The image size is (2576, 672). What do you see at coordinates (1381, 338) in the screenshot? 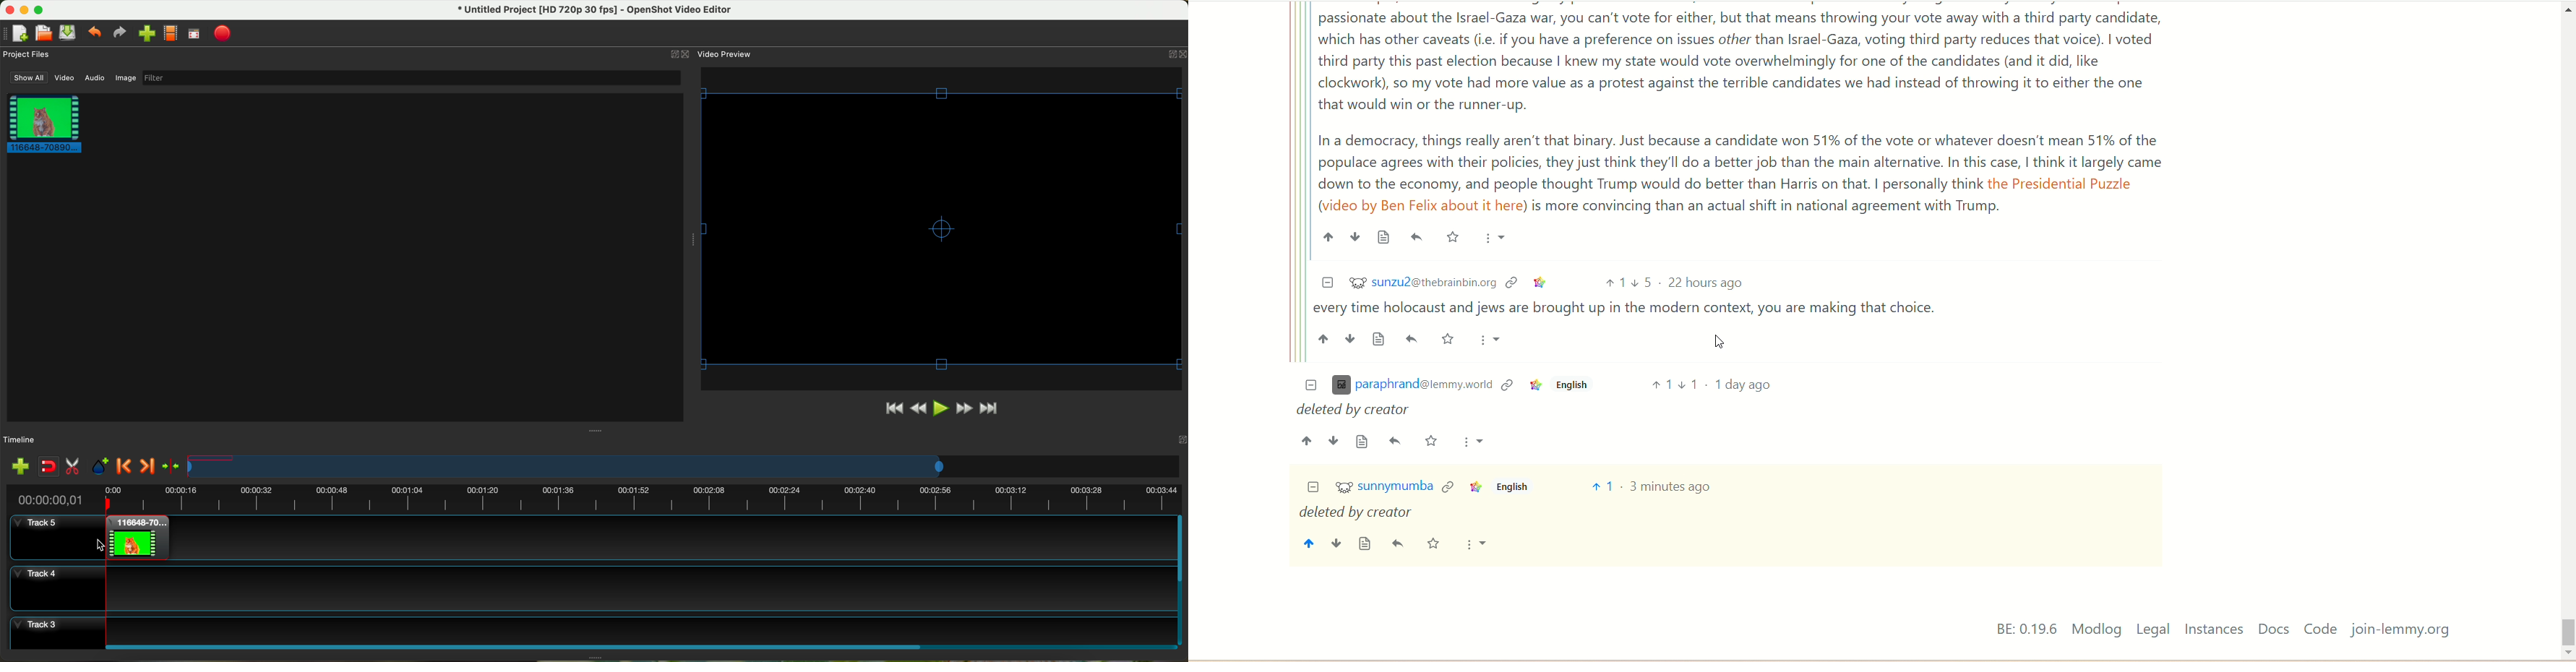
I see `Source` at bounding box center [1381, 338].